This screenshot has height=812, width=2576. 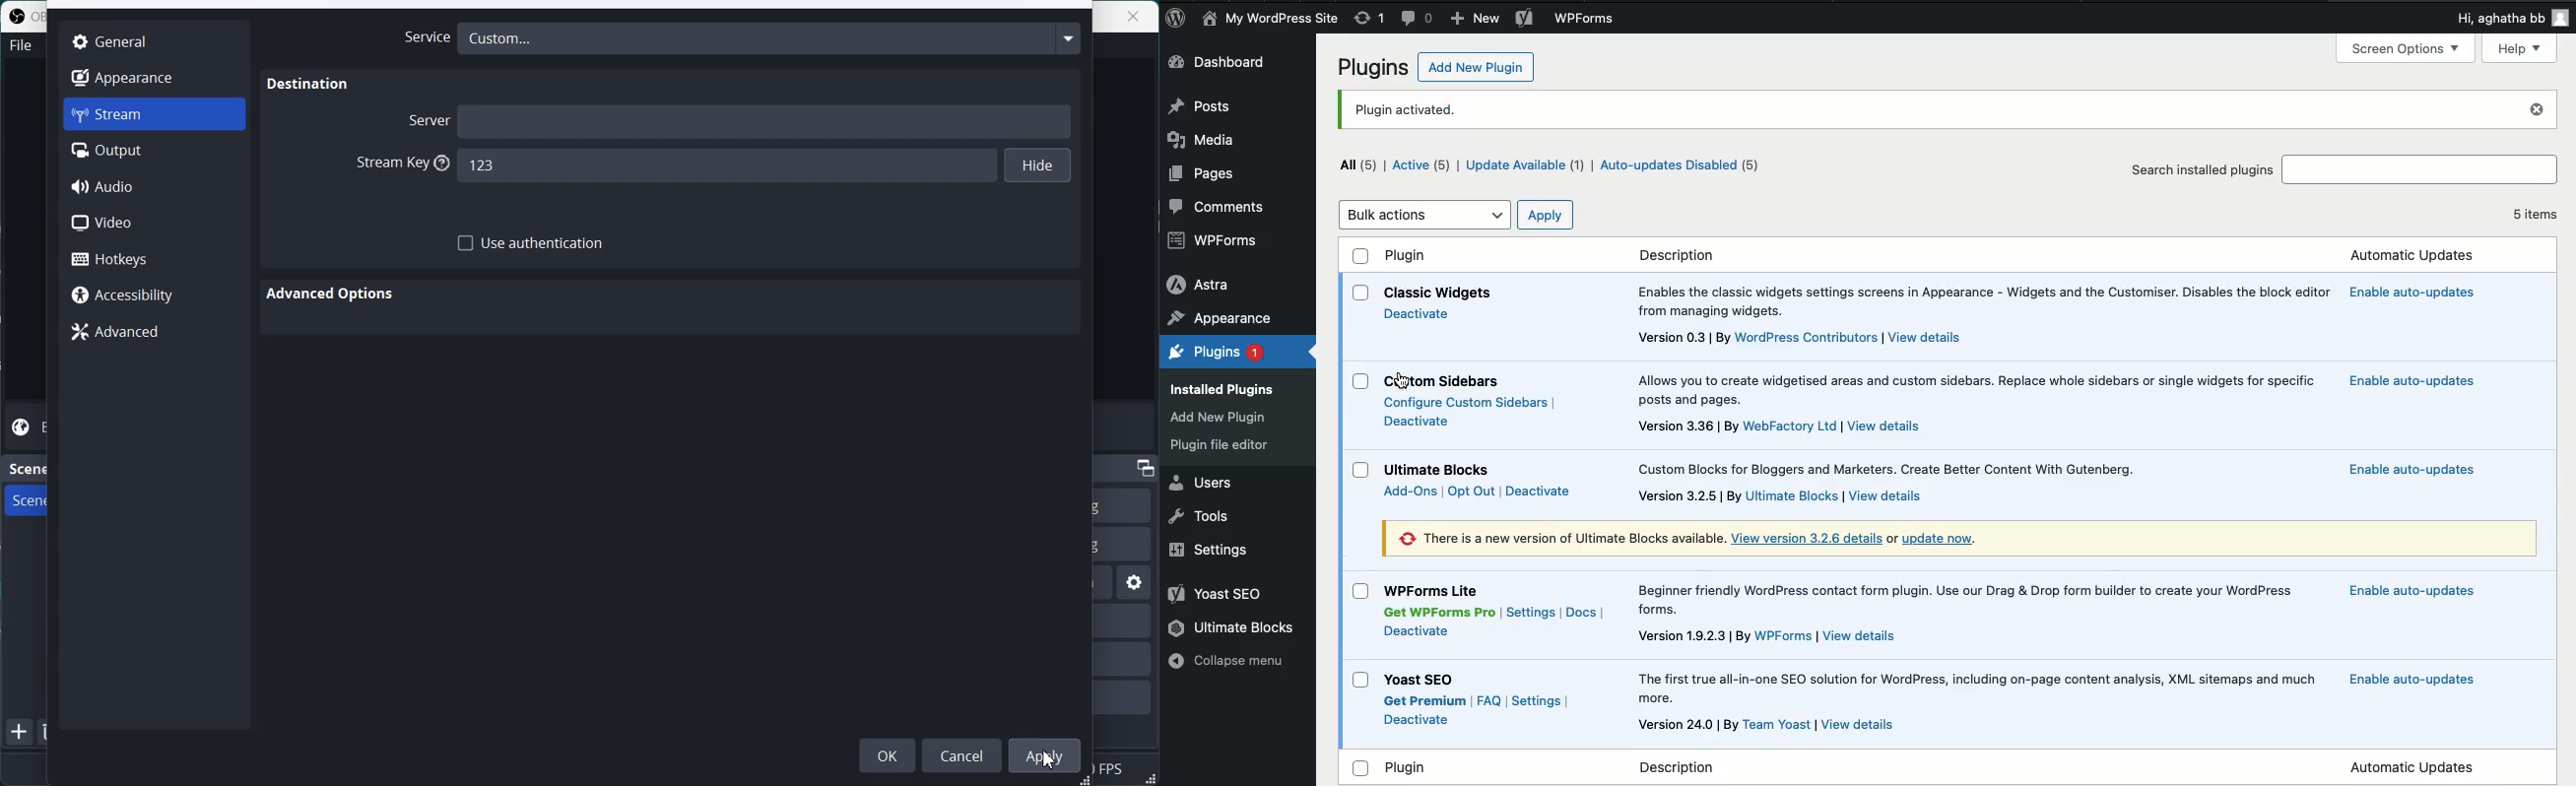 I want to click on Hi user, so click(x=2511, y=20).